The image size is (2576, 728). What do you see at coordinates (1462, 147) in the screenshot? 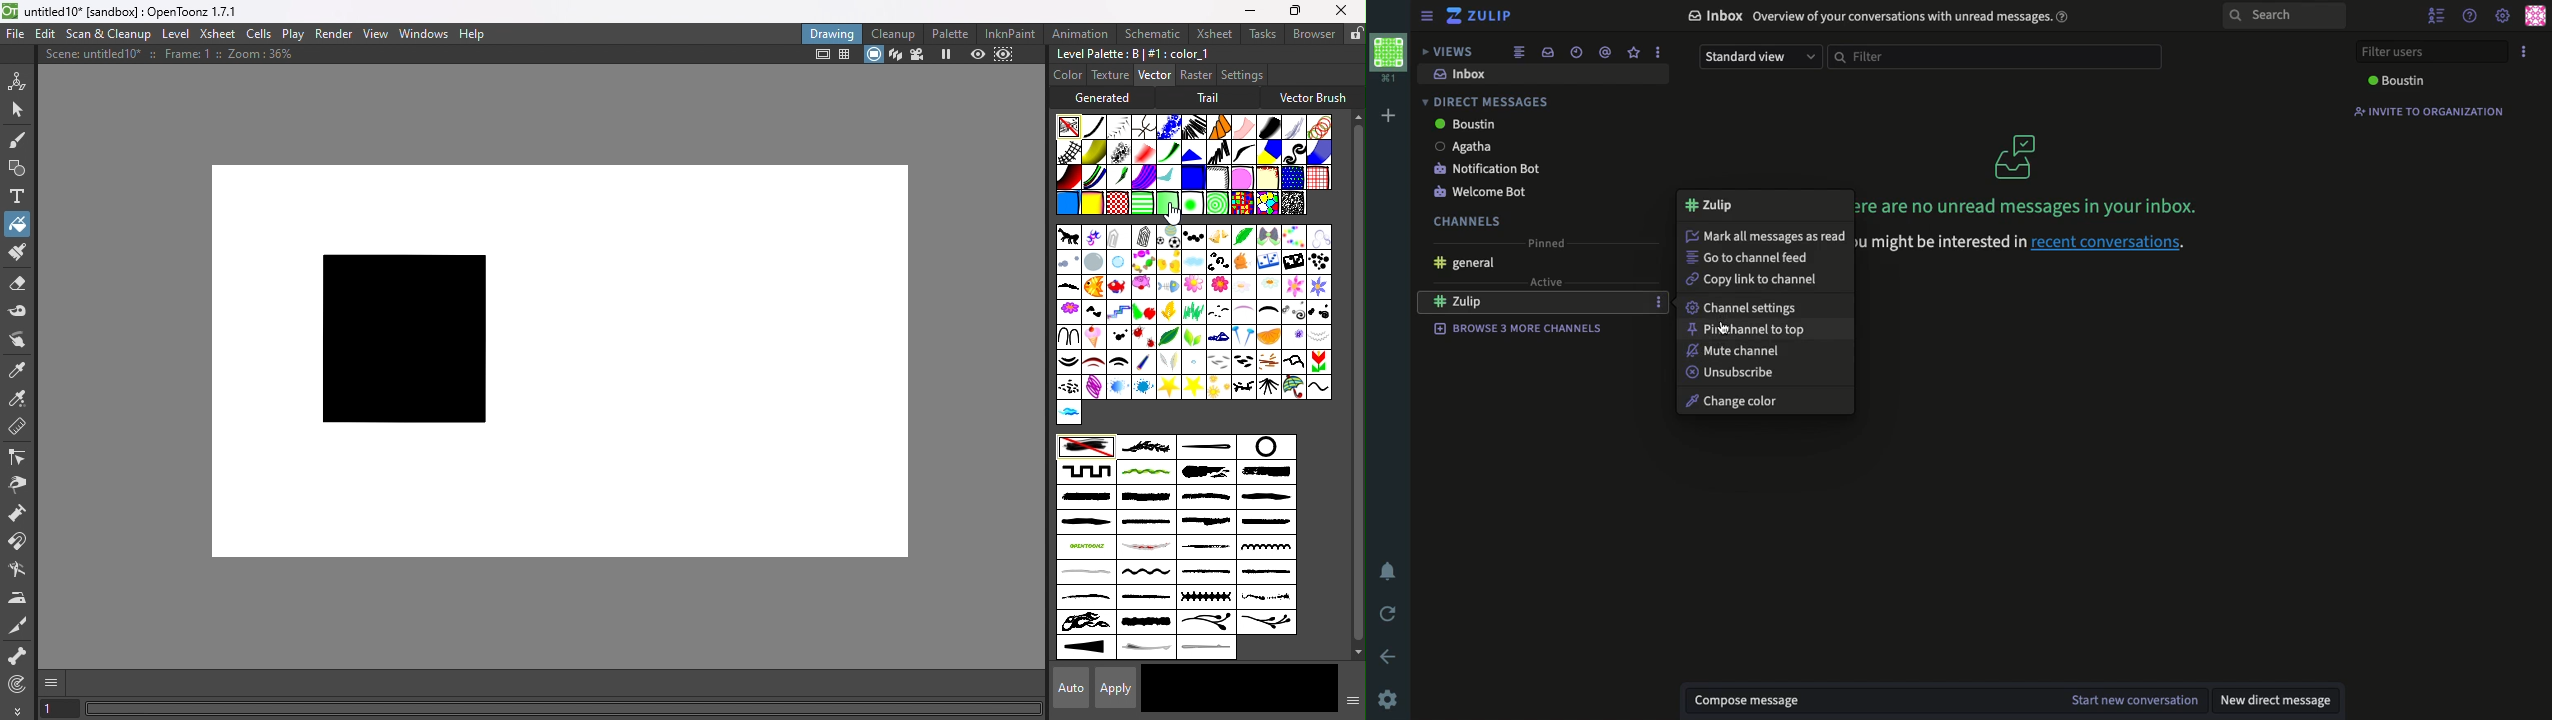
I see `Agatha` at bounding box center [1462, 147].